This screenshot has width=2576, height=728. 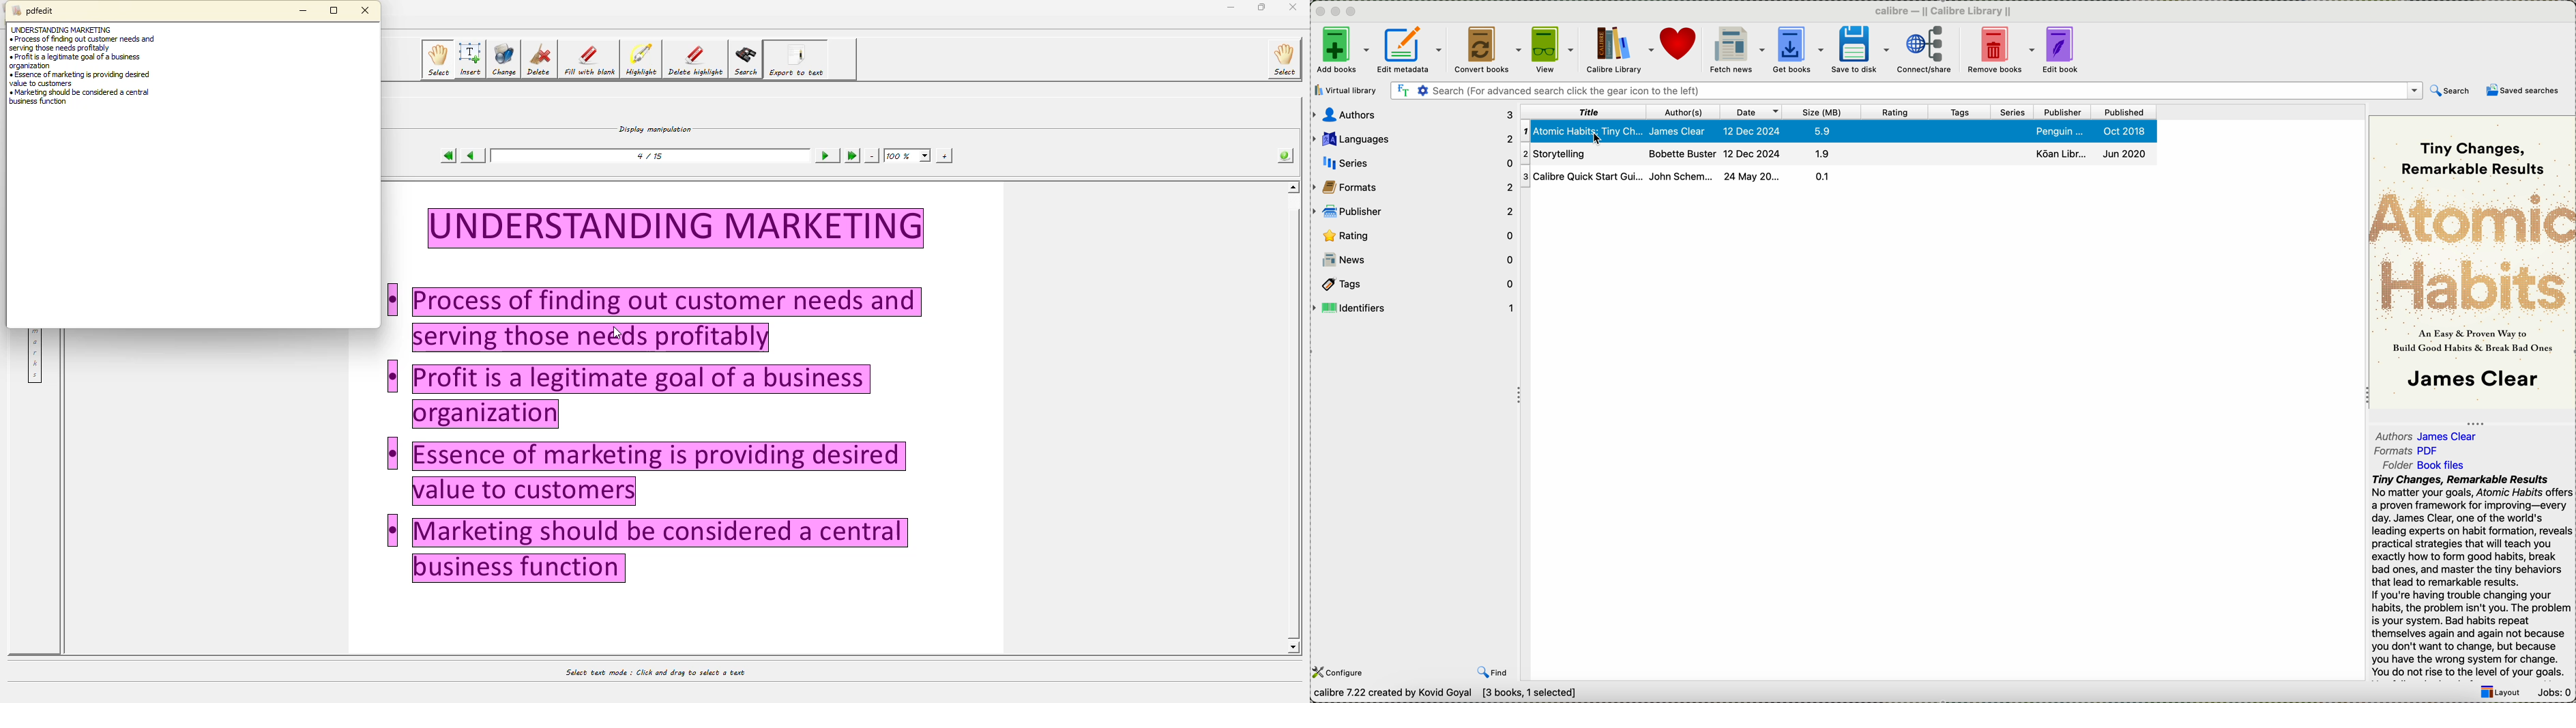 I want to click on languages, so click(x=1413, y=137).